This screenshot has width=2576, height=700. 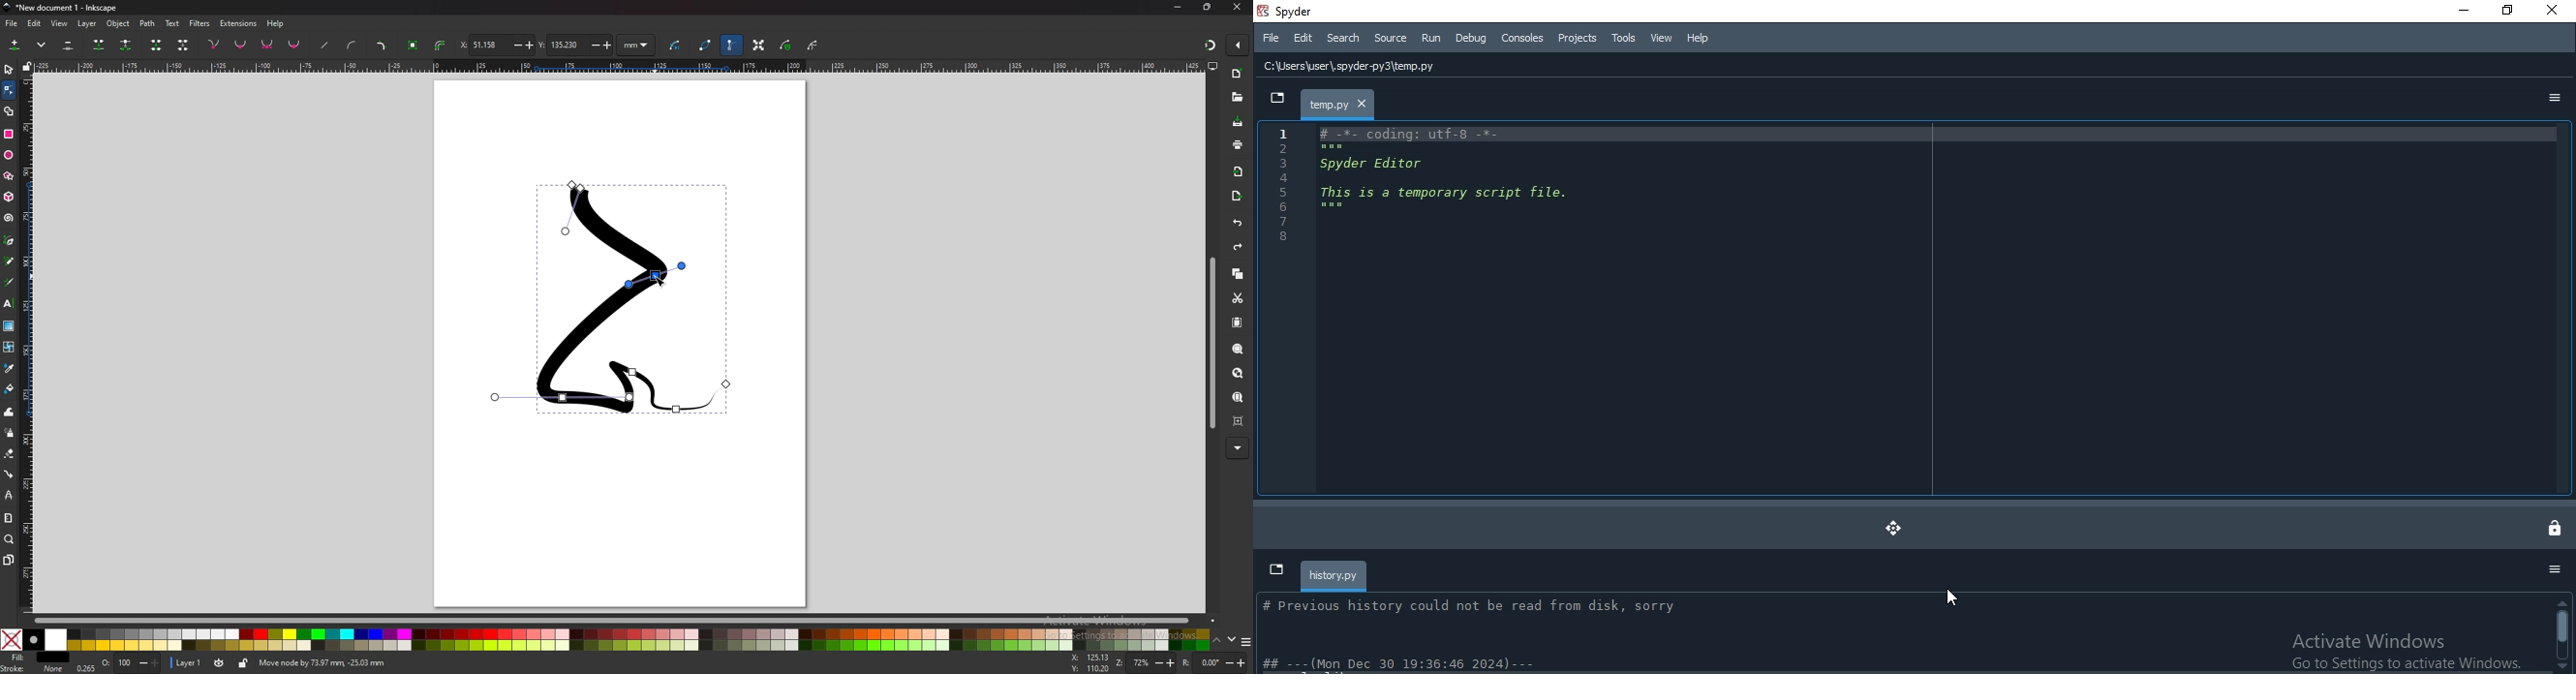 I want to click on scroll bar, so click(x=613, y=621).